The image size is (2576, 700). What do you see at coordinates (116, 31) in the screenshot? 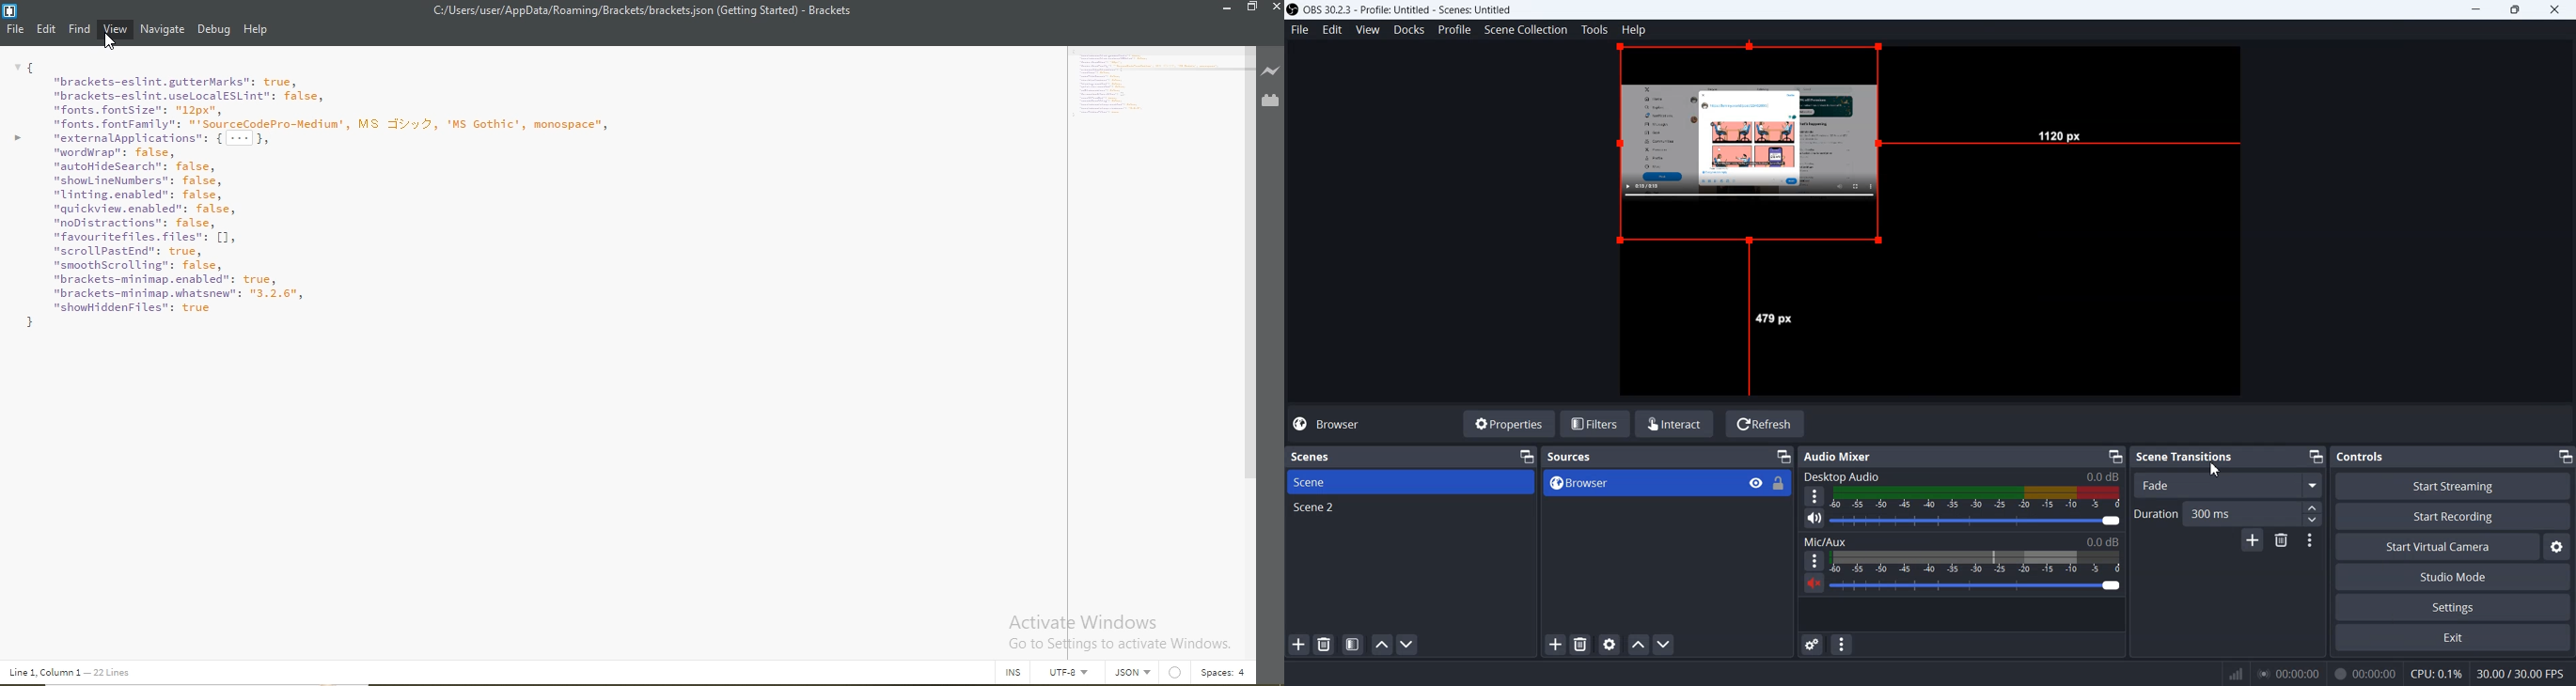
I see `View` at bounding box center [116, 31].